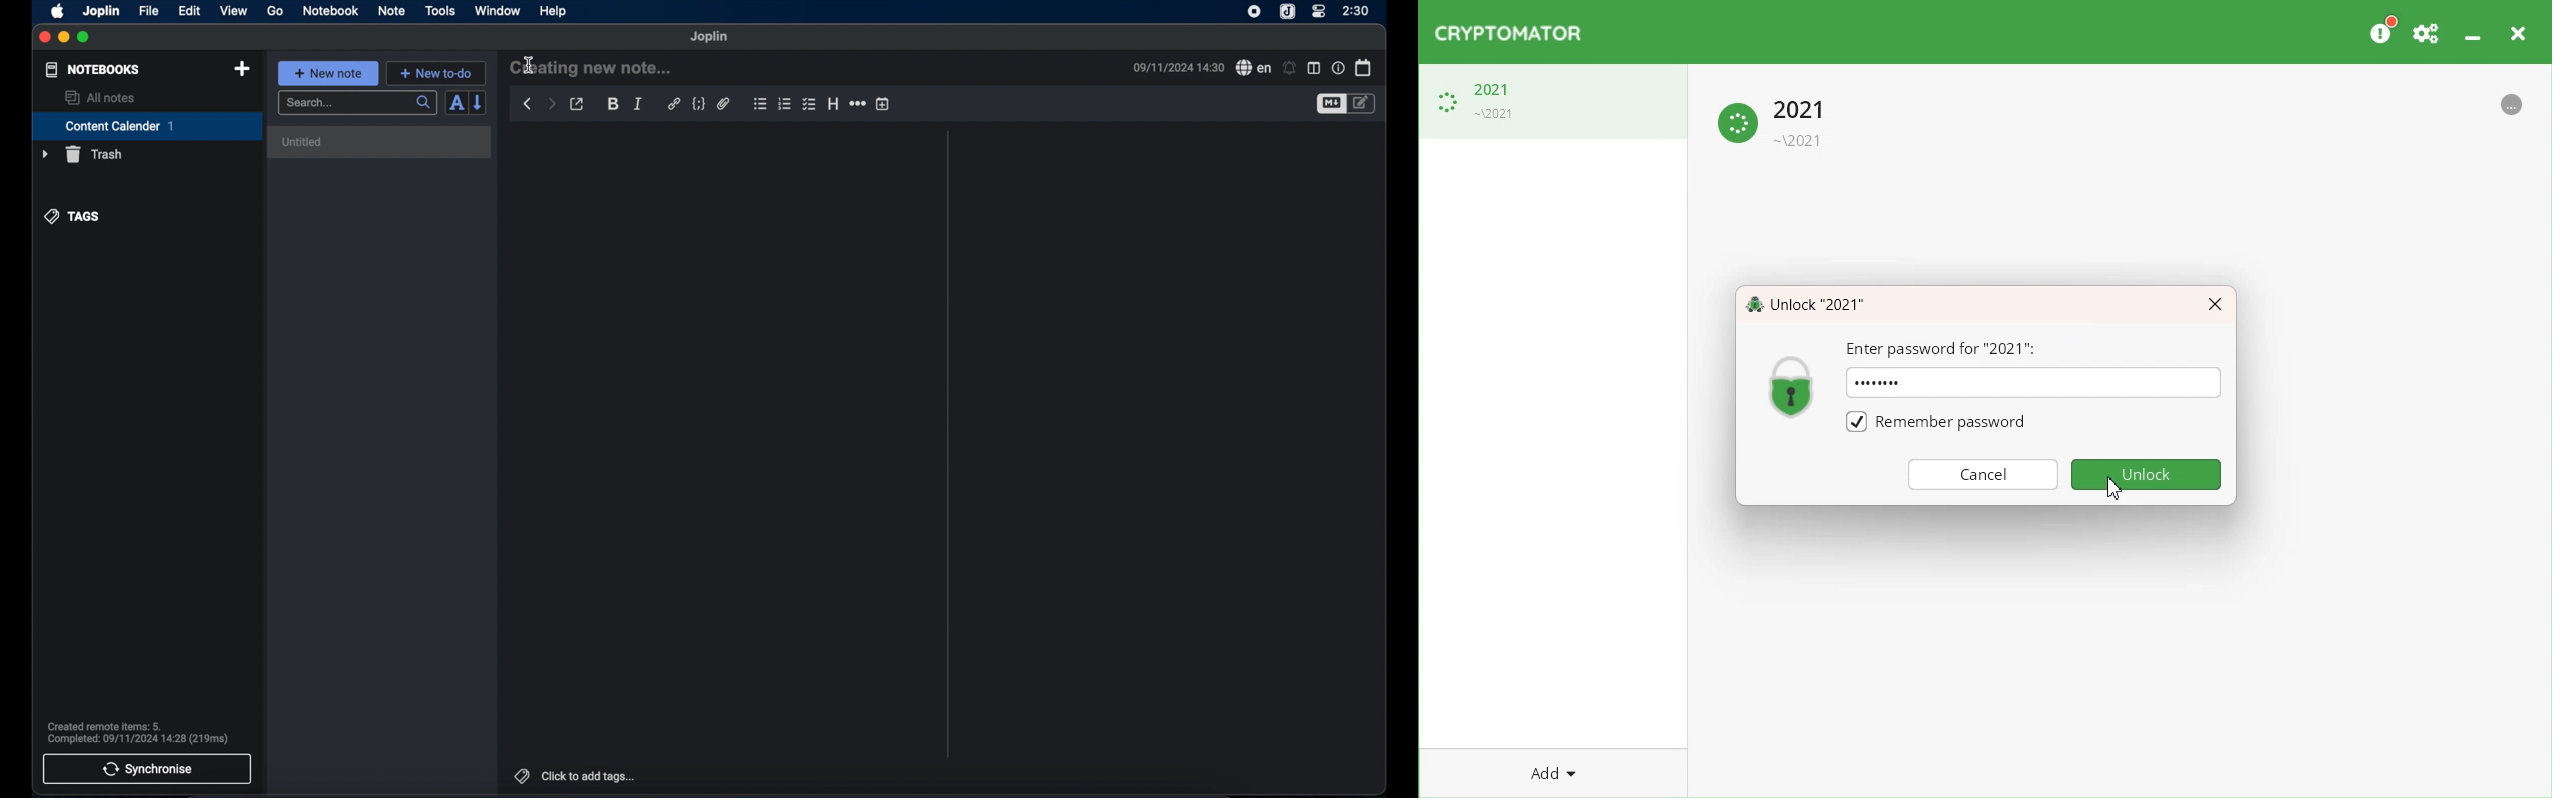  What do you see at coordinates (276, 11) in the screenshot?
I see `go` at bounding box center [276, 11].